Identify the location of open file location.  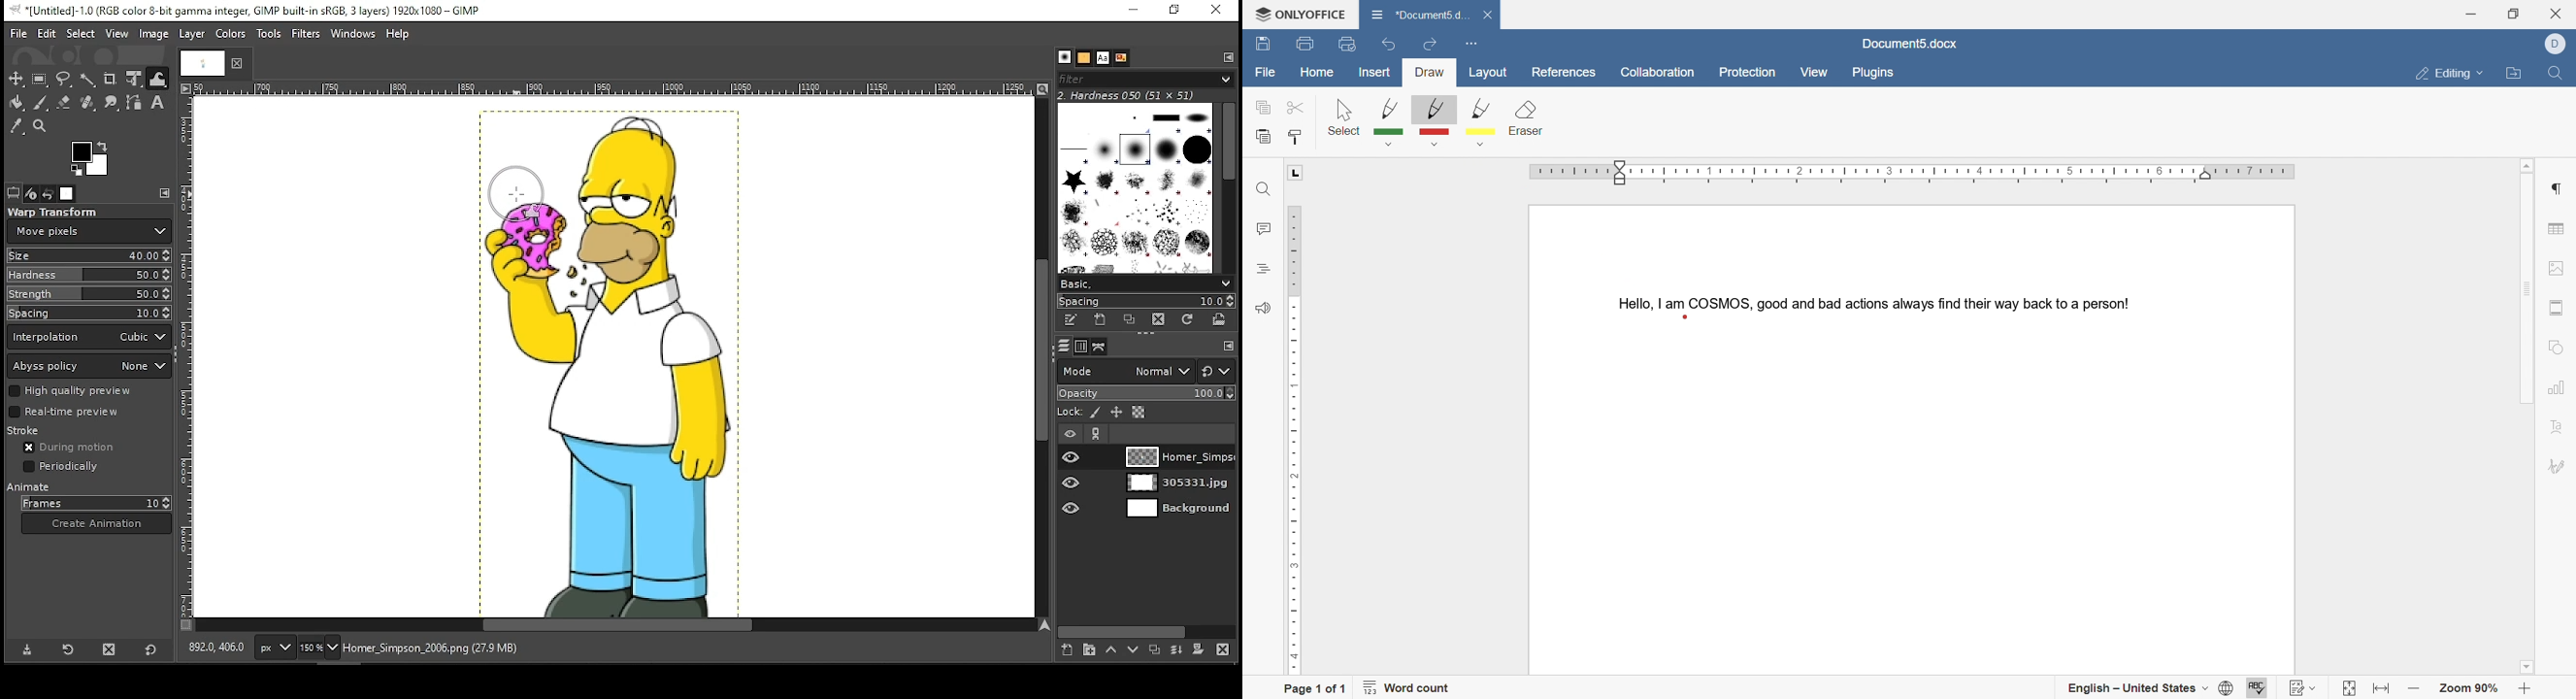
(2516, 75).